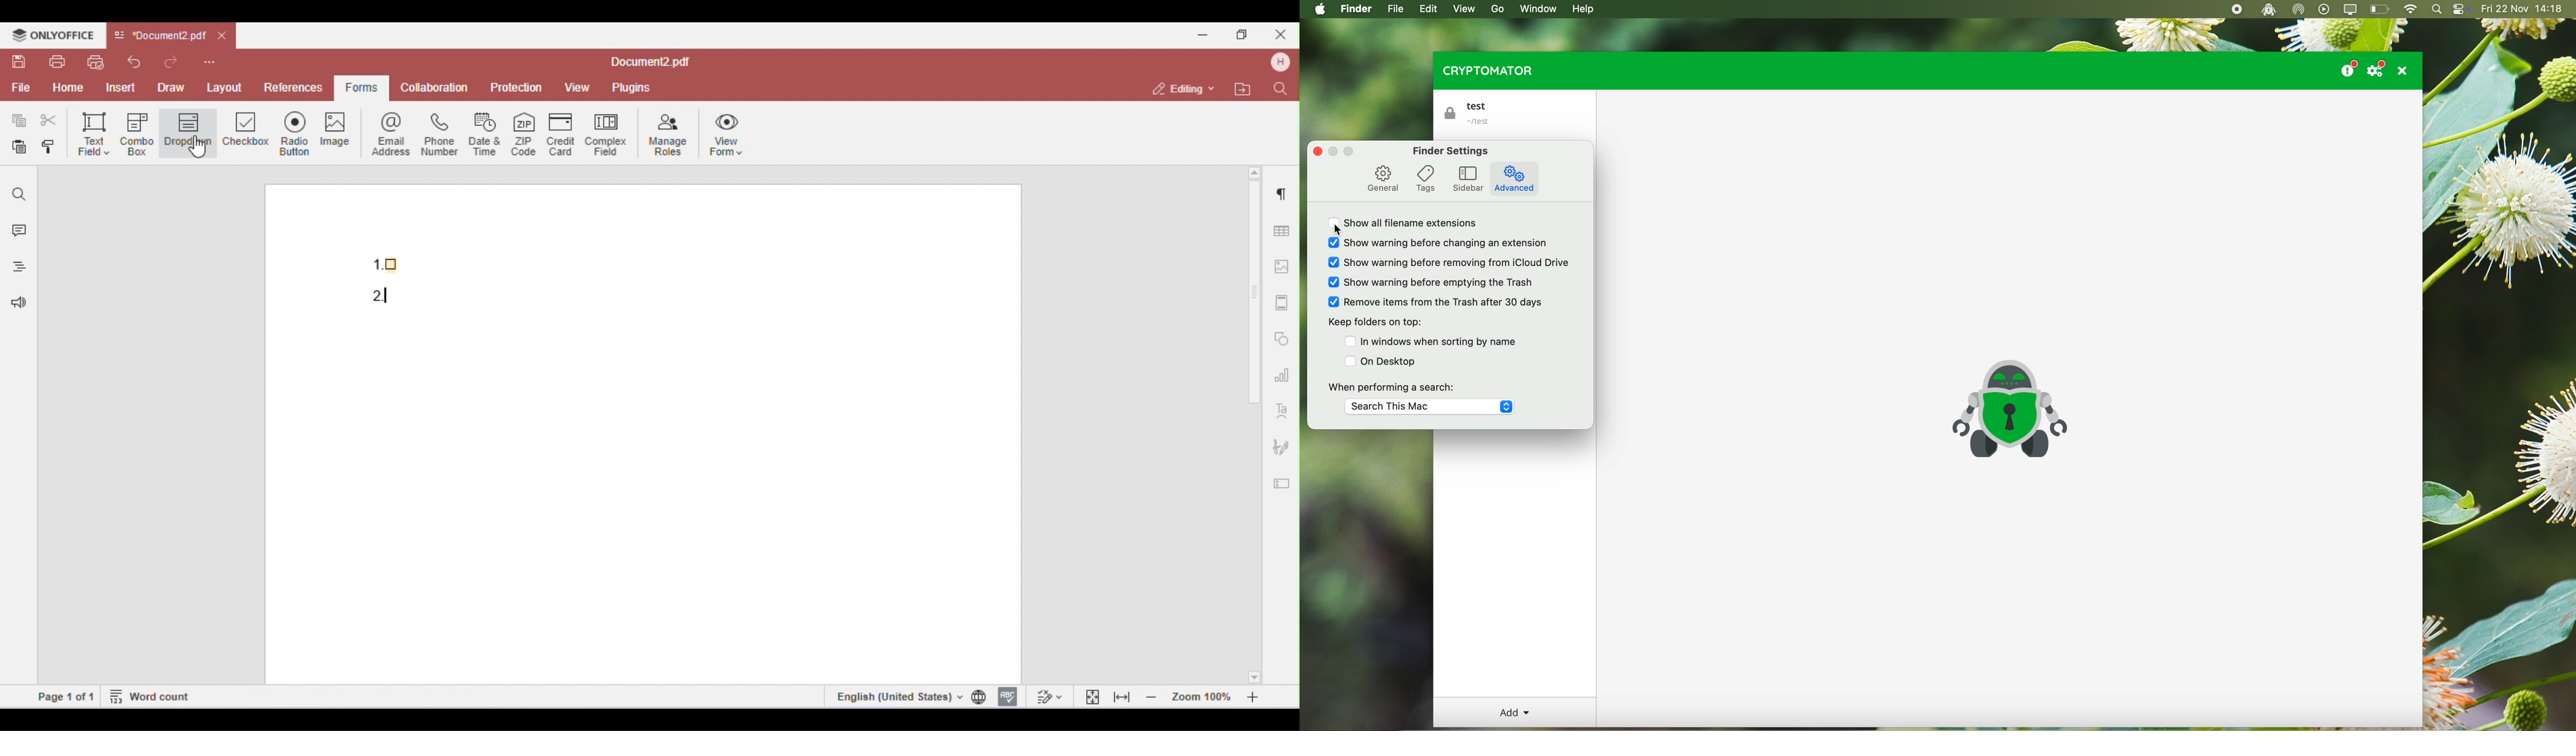 This screenshot has height=756, width=2576. What do you see at coordinates (1515, 179) in the screenshot?
I see `advanced` at bounding box center [1515, 179].